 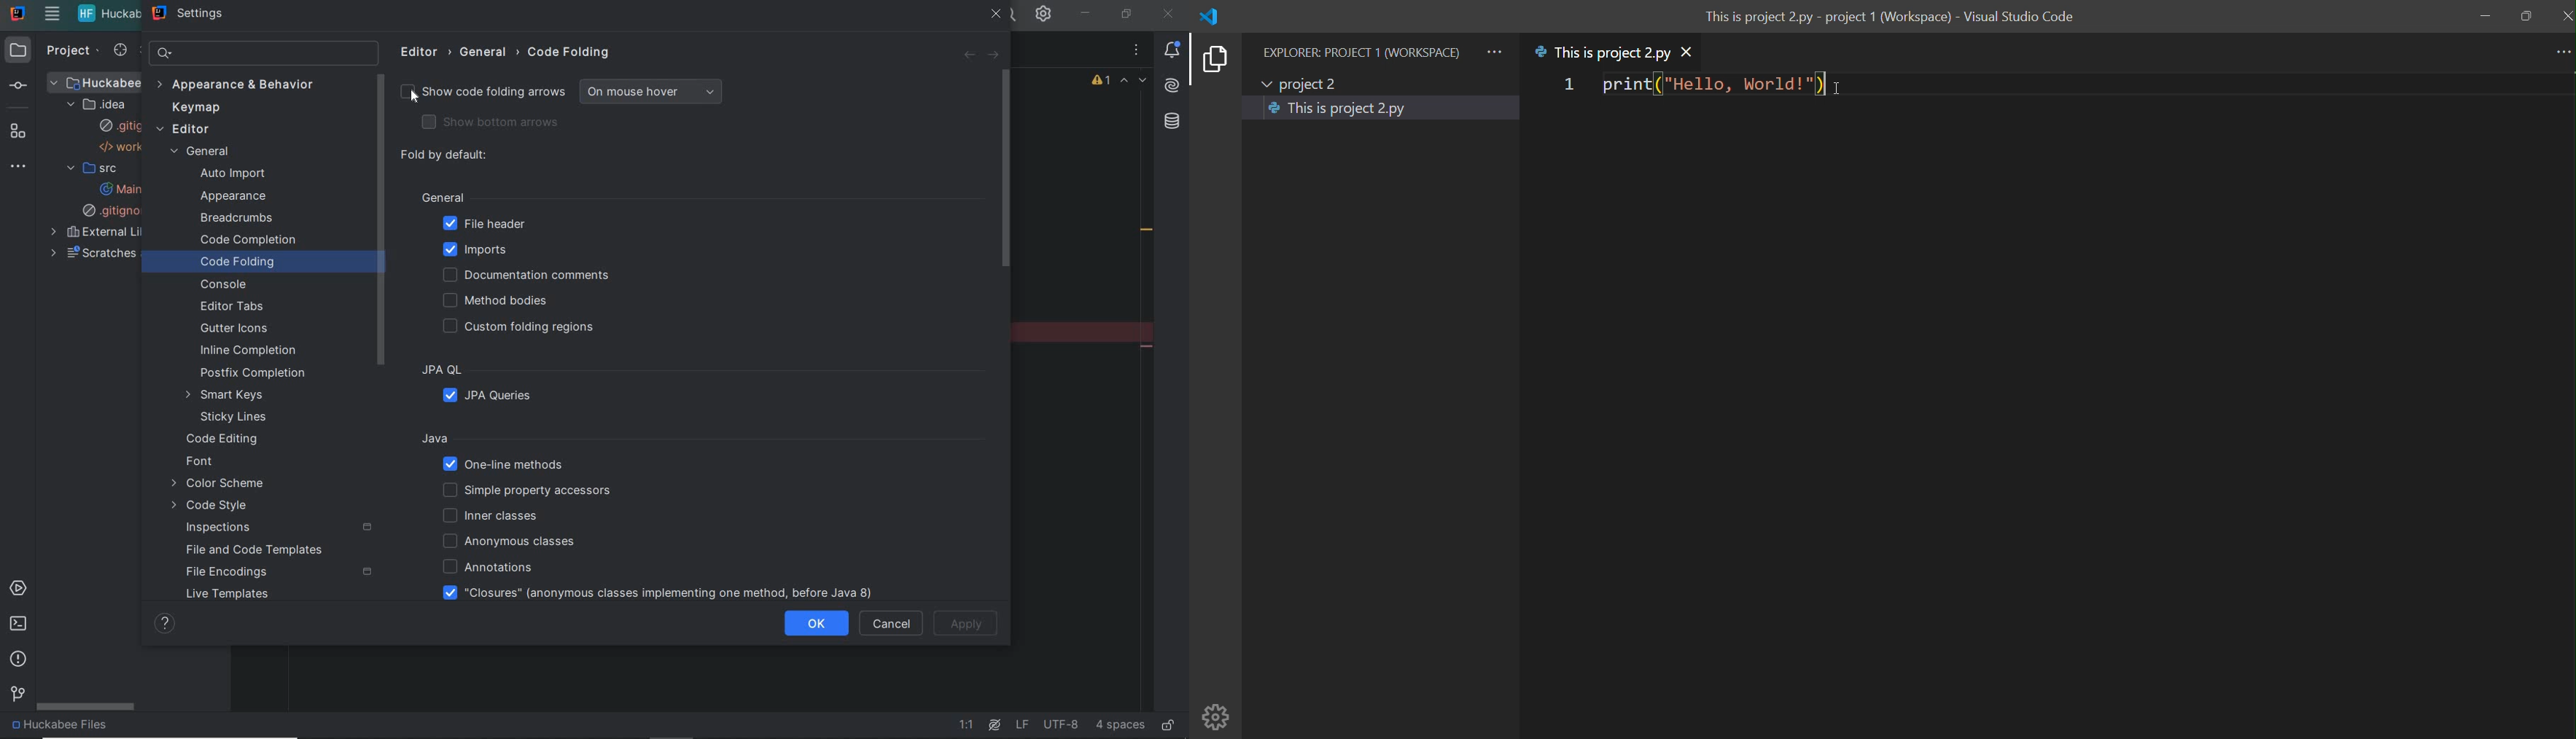 I want to click on postfix completion, so click(x=251, y=372).